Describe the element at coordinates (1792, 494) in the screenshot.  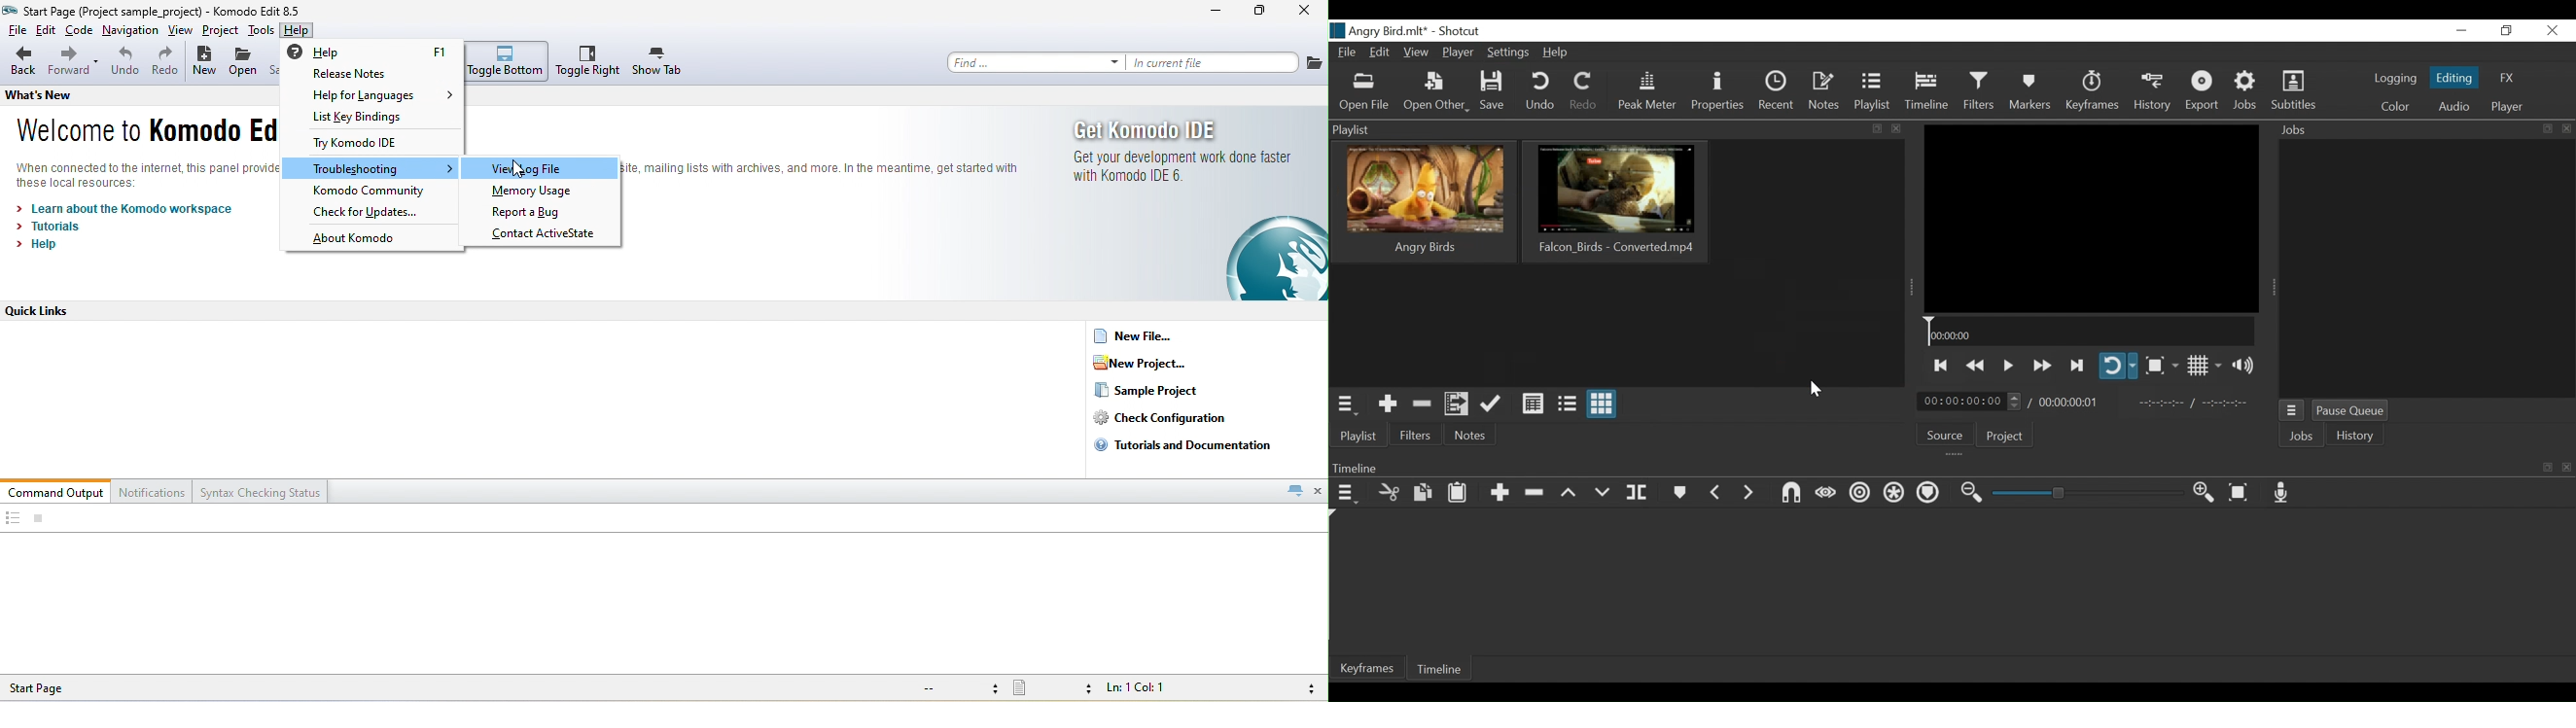
I see `Snap` at that location.